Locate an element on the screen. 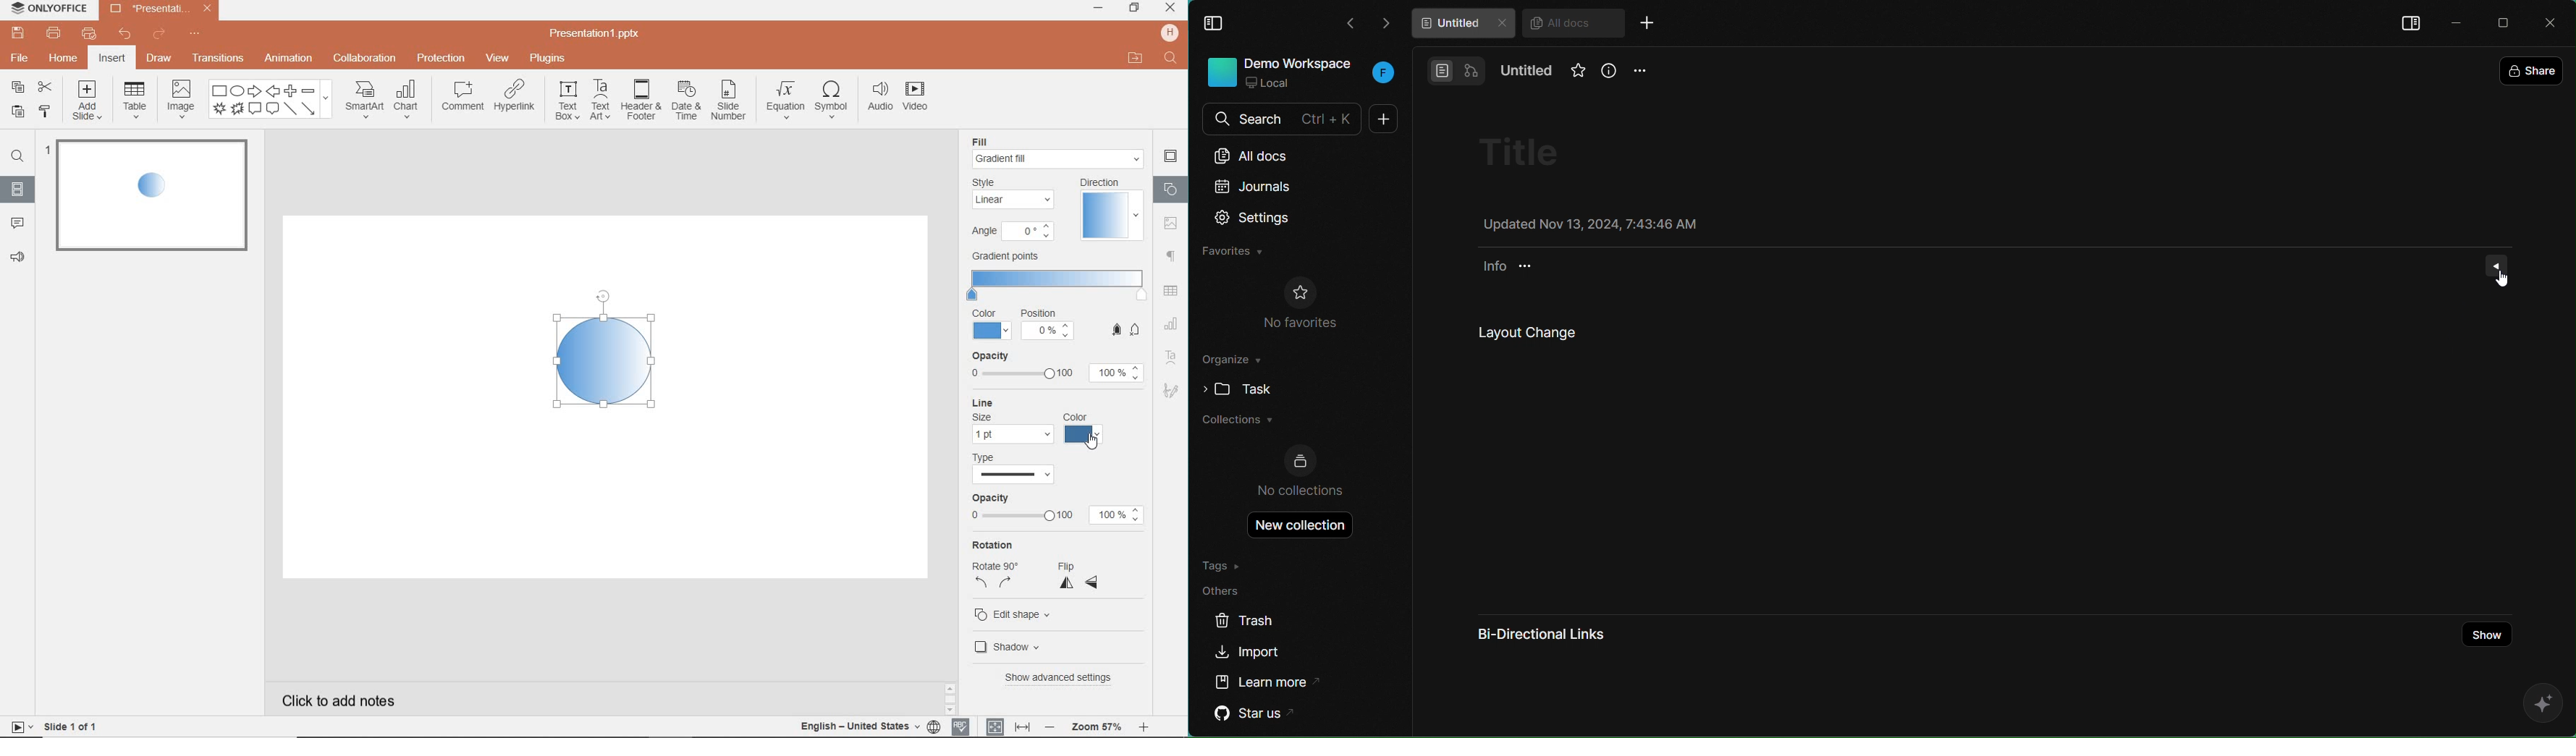 Image resolution: width=2576 pixels, height=756 pixels. gradient added is located at coordinates (157, 189).